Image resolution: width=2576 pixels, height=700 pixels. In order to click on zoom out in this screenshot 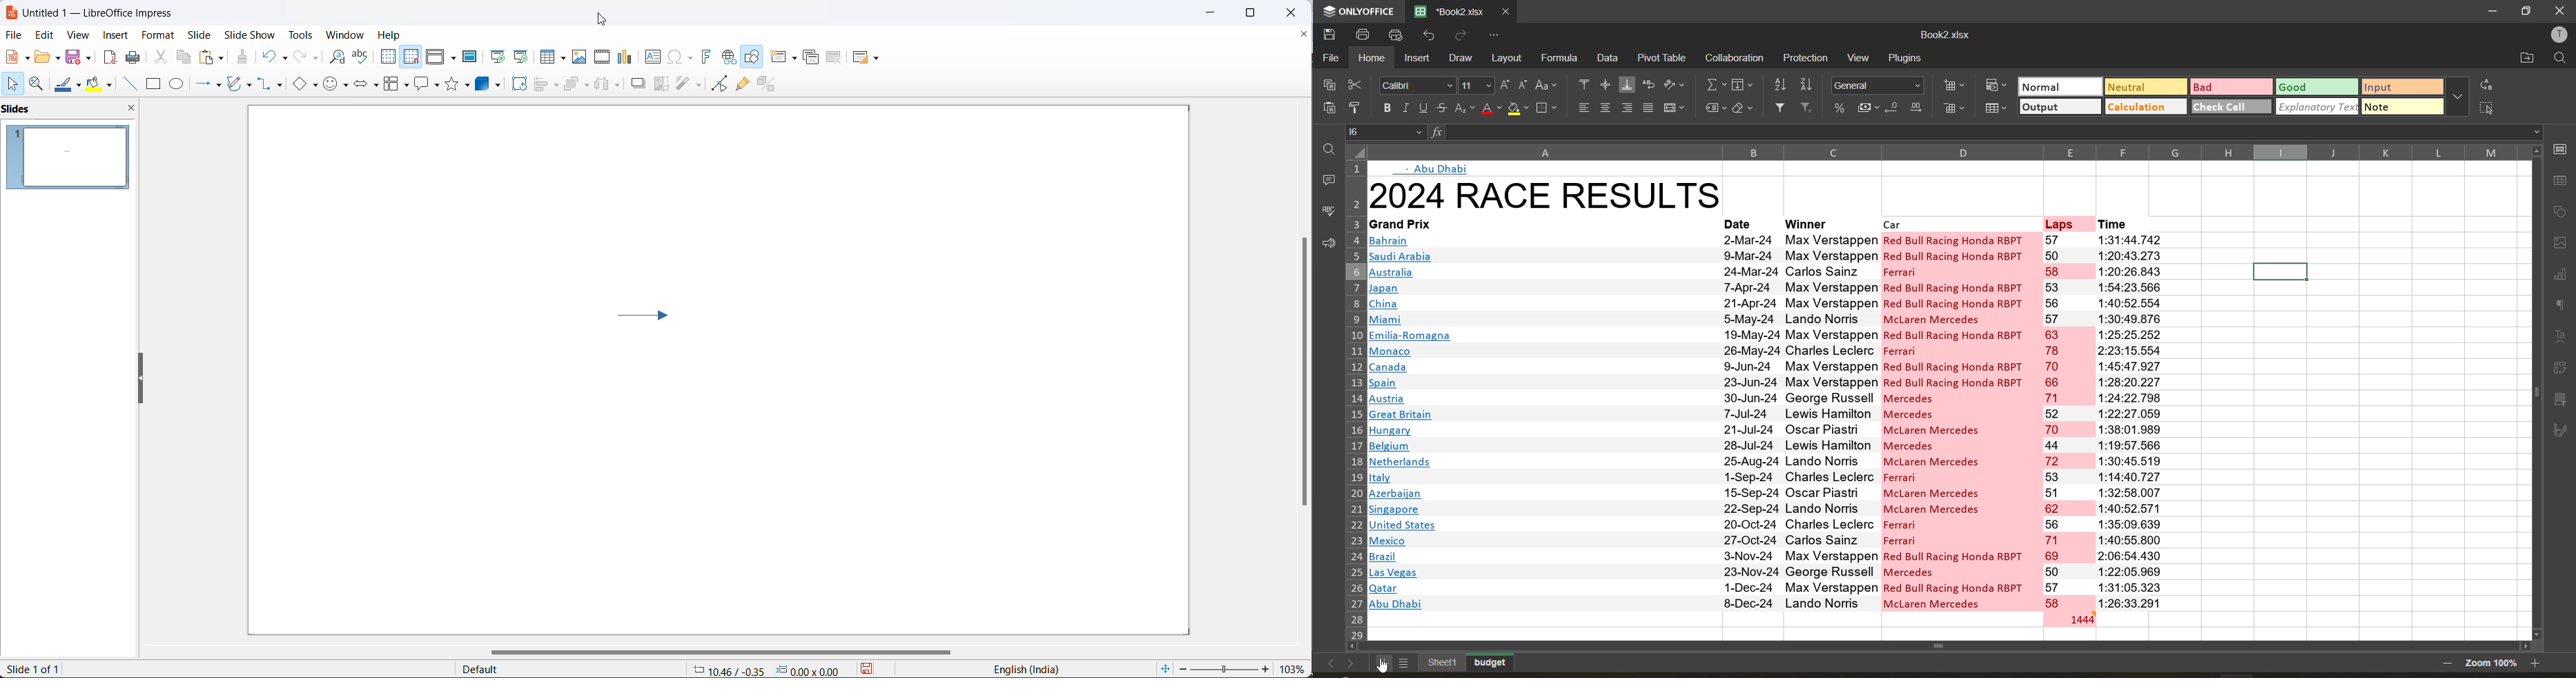, I will do `click(2446, 663)`.